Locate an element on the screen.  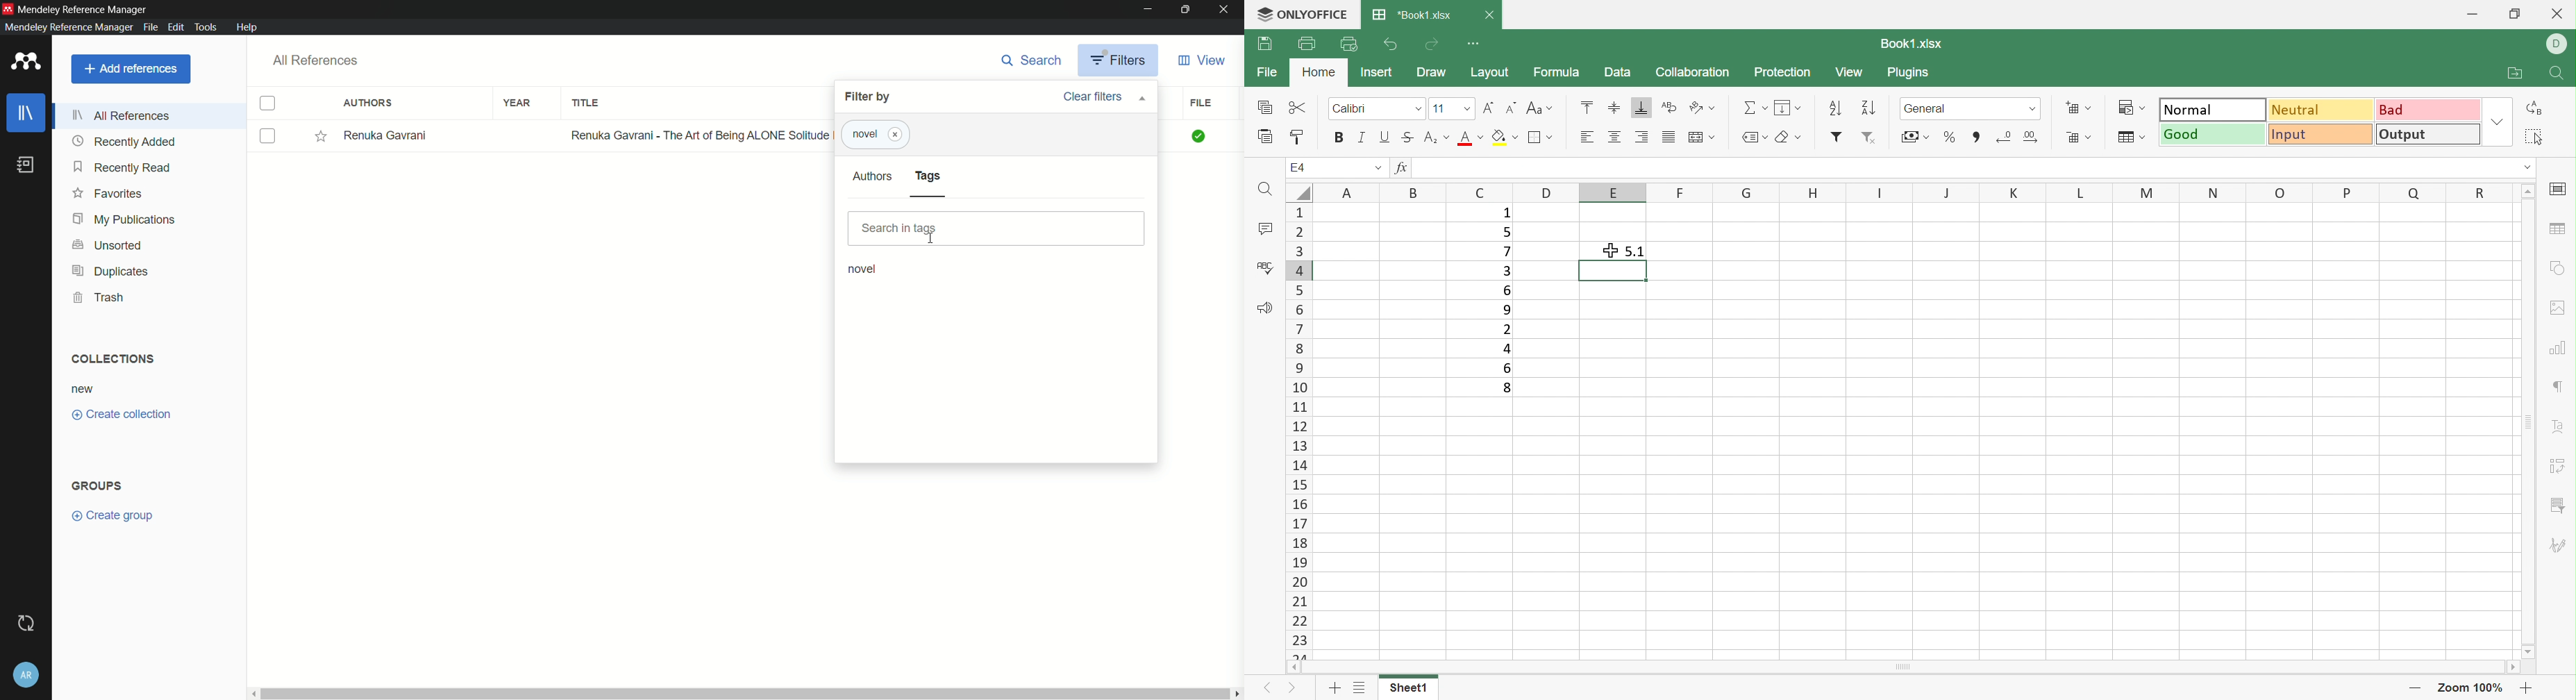
5 is located at coordinates (1507, 231).